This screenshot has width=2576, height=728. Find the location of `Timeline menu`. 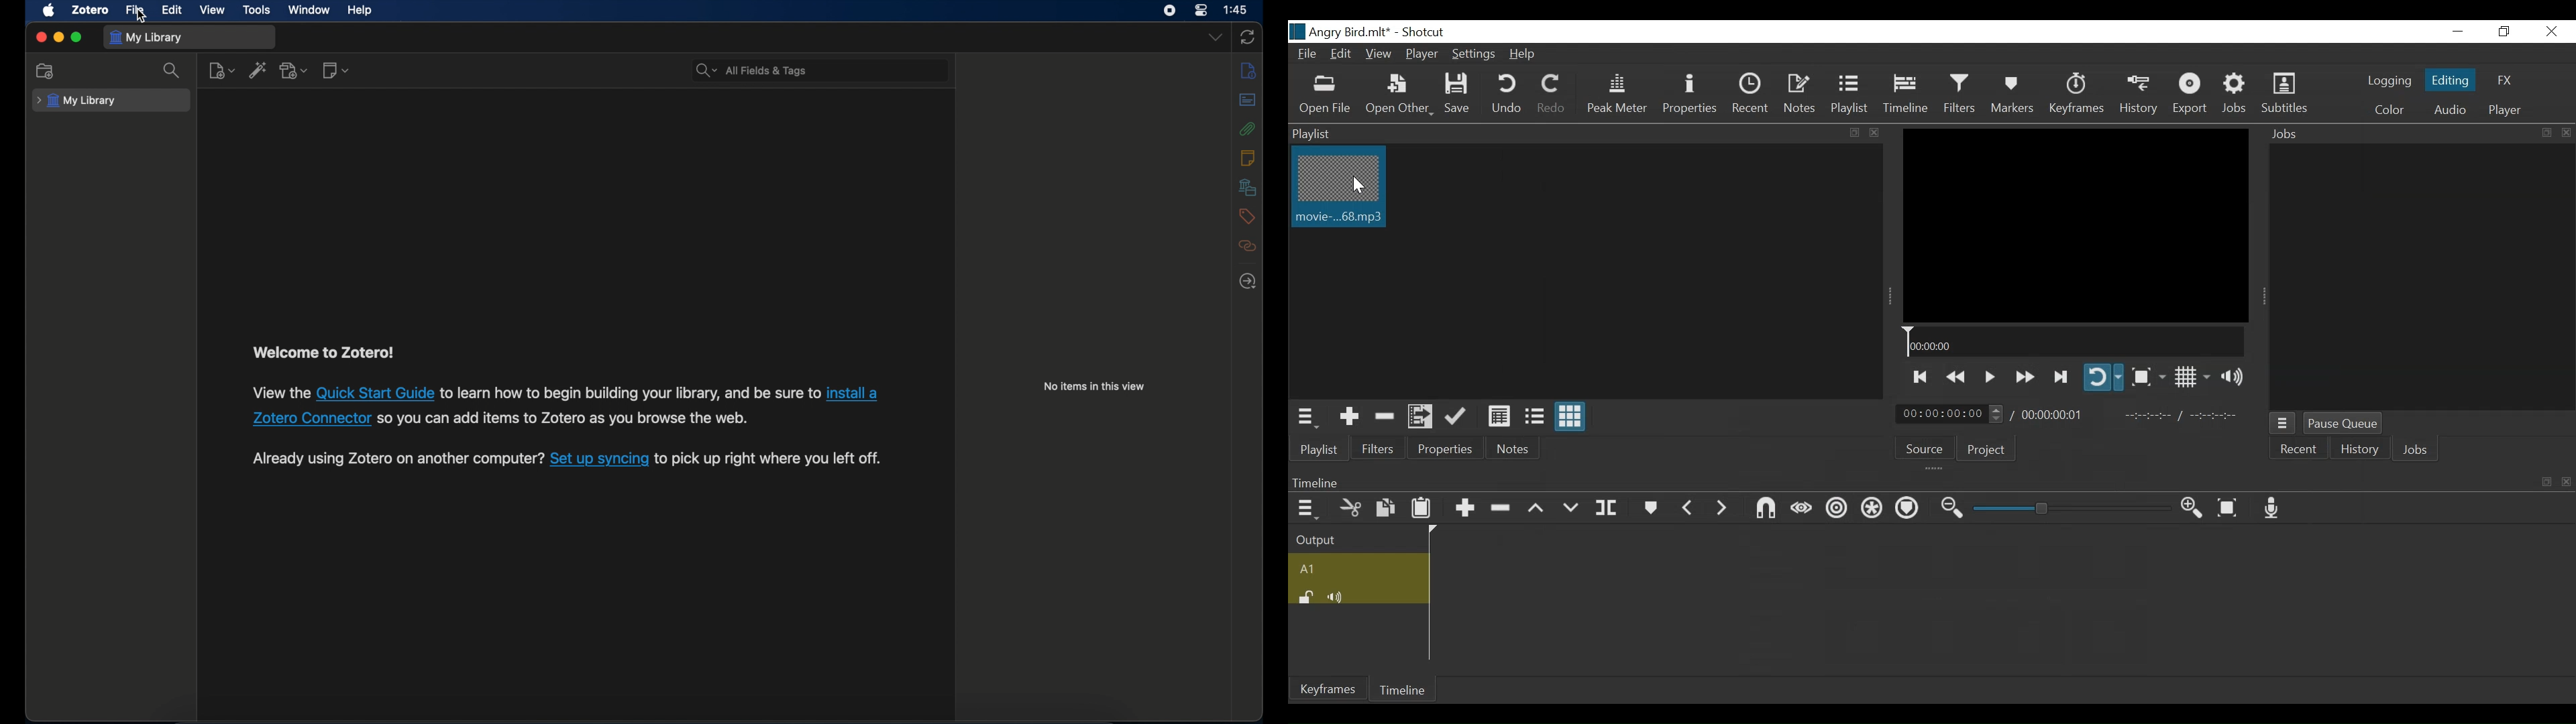

Timeline menu is located at coordinates (1305, 507).